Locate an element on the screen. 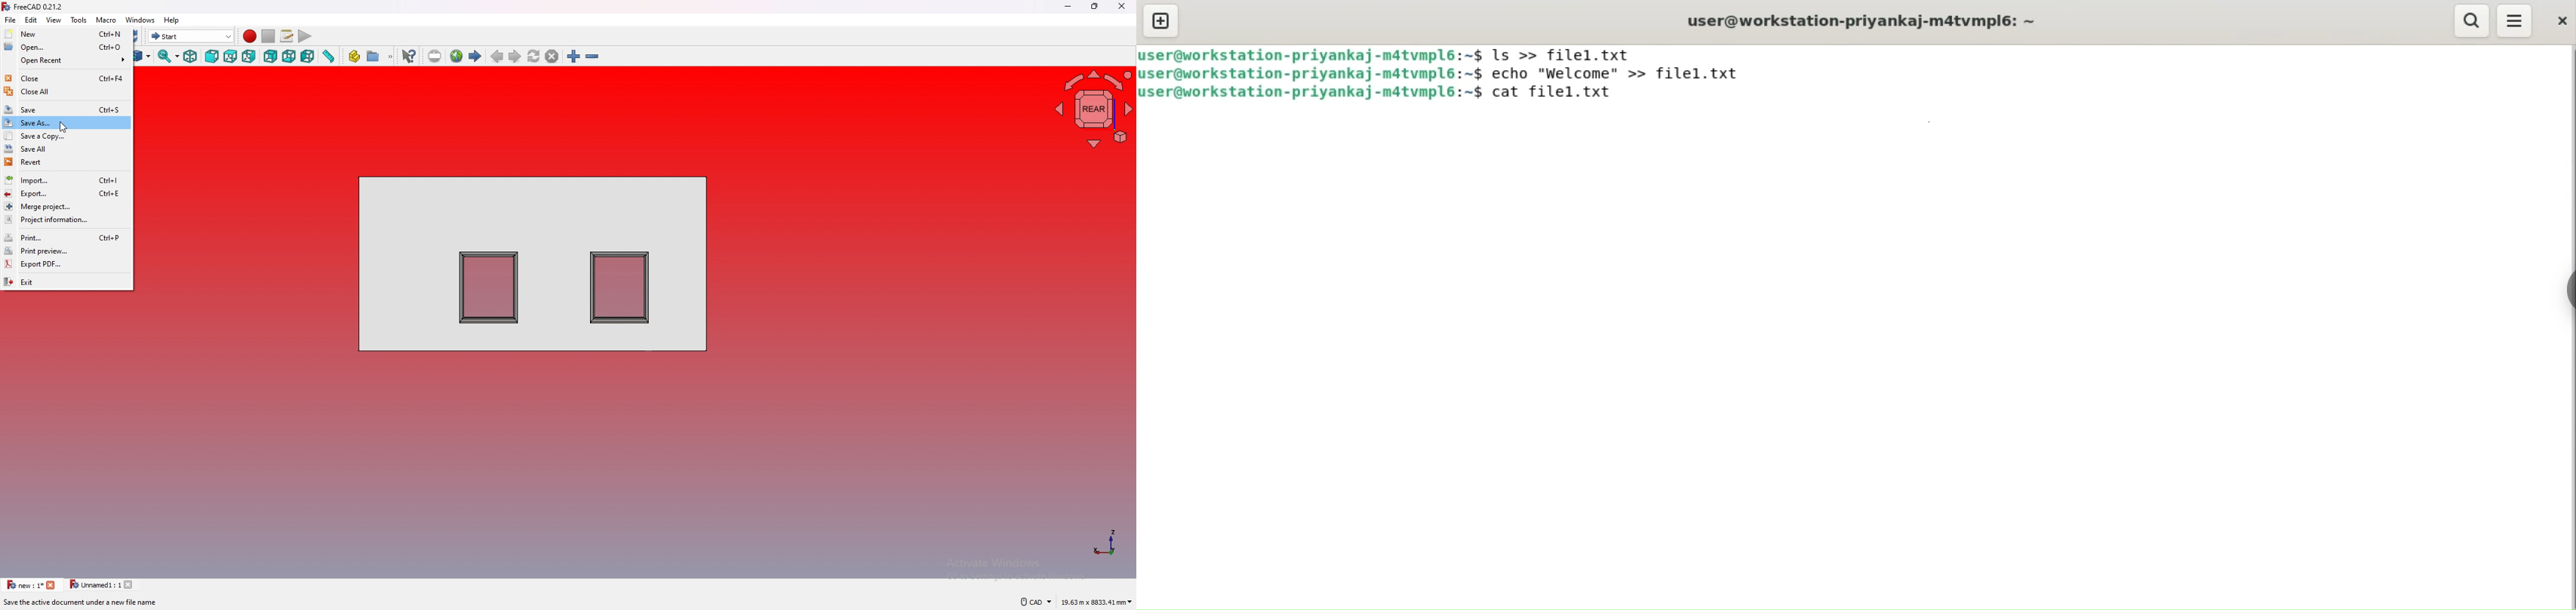 The image size is (2576, 616). close is located at coordinates (1122, 6).